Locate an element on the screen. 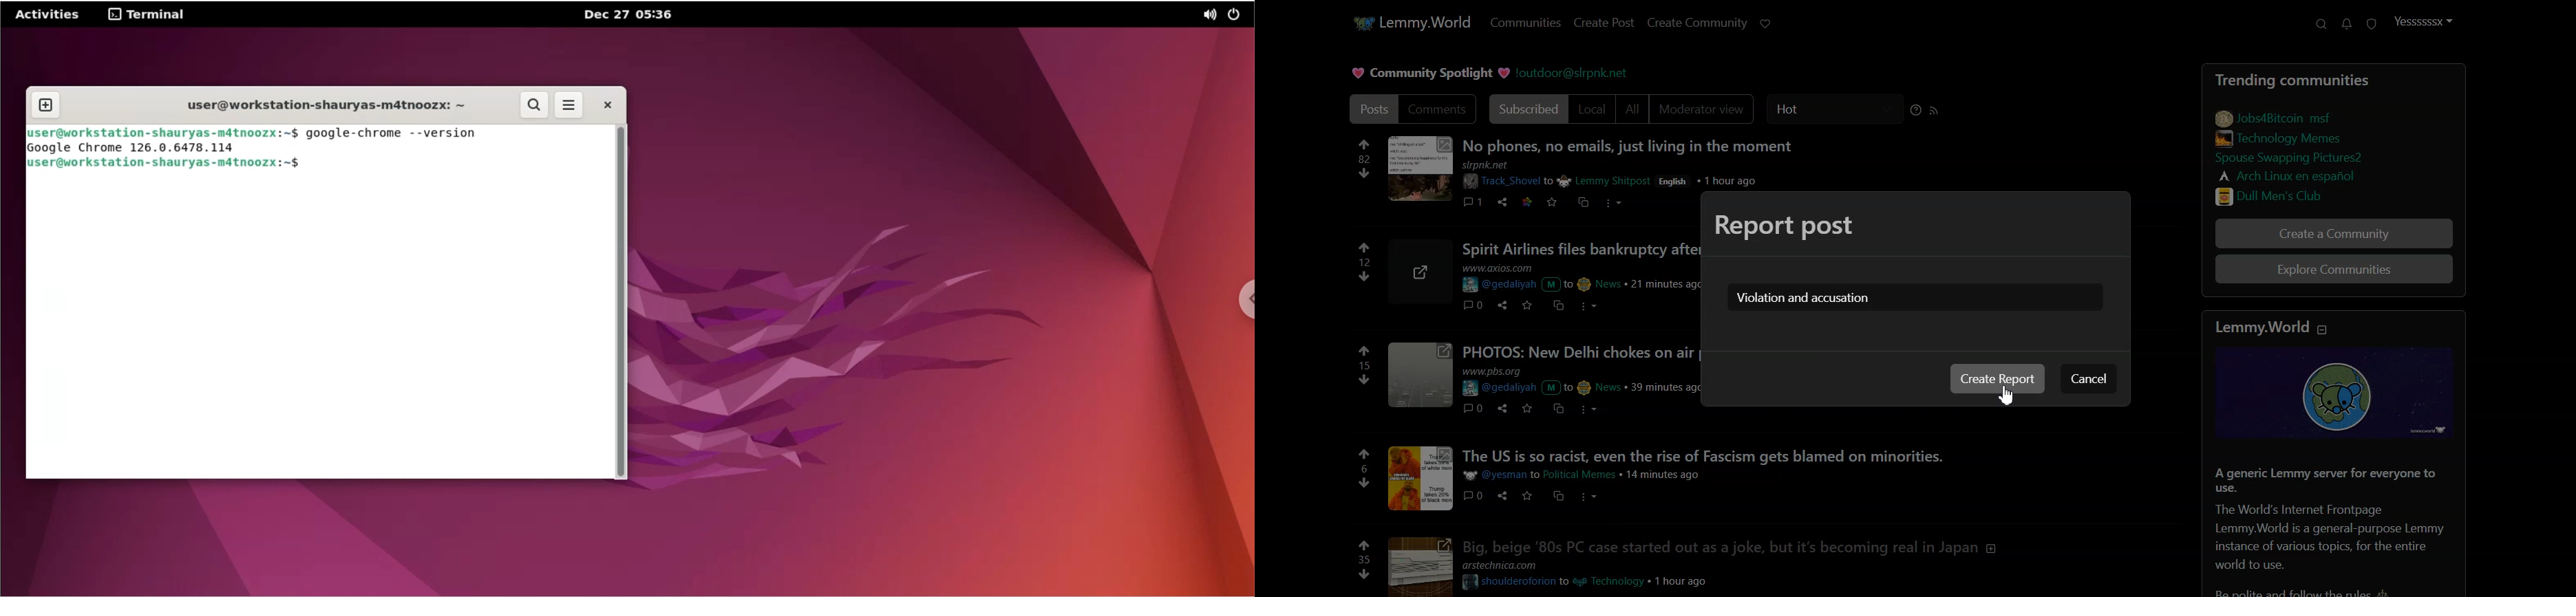 Image resolution: width=2576 pixels, height=616 pixels. Dec 27 05:36 is located at coordinates (631, 14).